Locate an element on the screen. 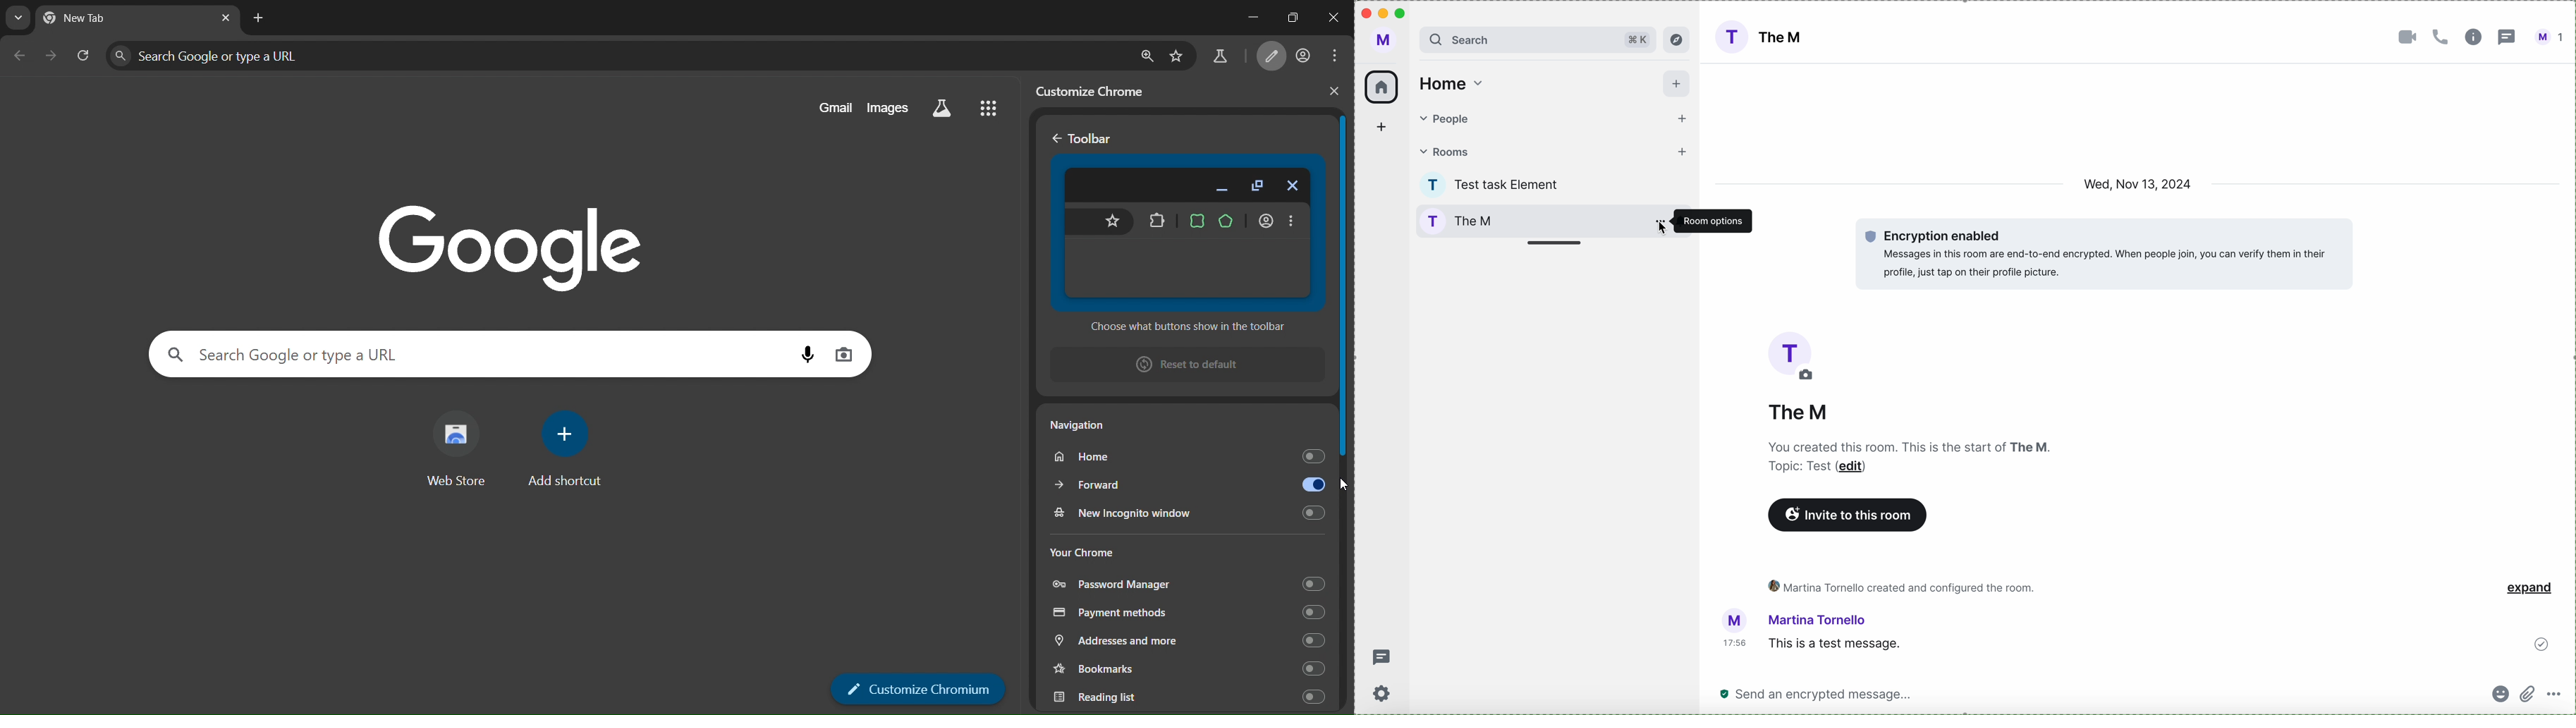  Choose what buttons show in the toolbar is located at coordinates (1183, 328).